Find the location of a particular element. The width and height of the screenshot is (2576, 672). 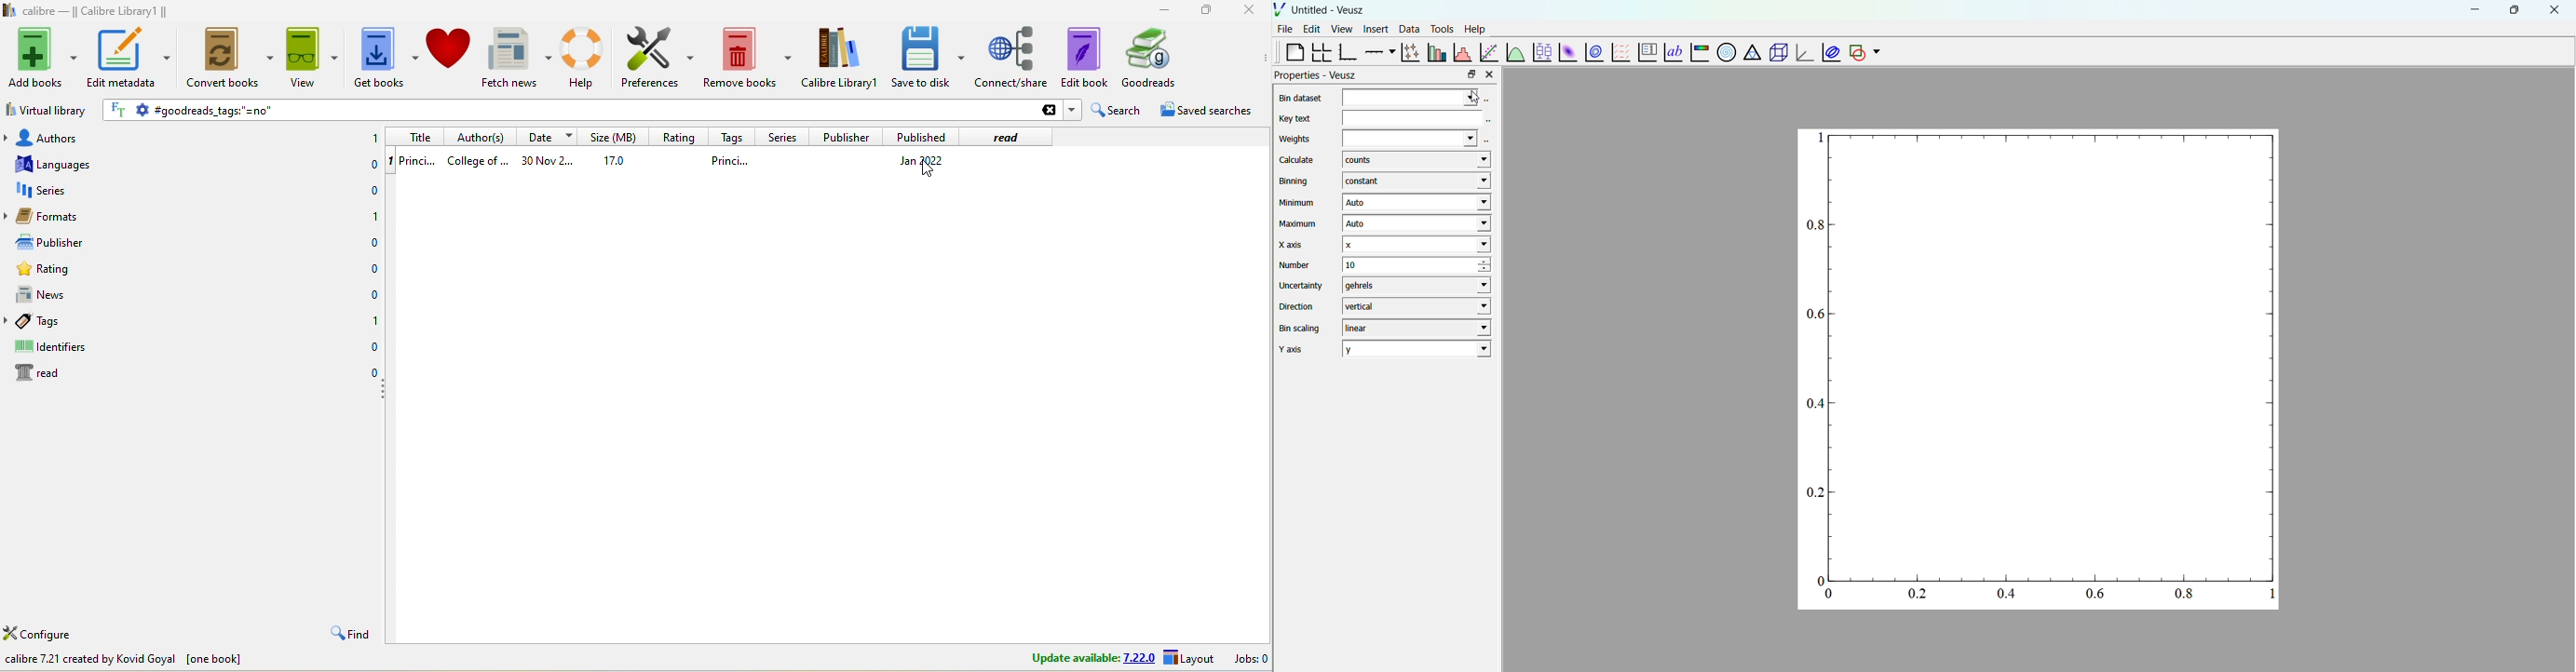

convert books is located at coordinates (231, 59).